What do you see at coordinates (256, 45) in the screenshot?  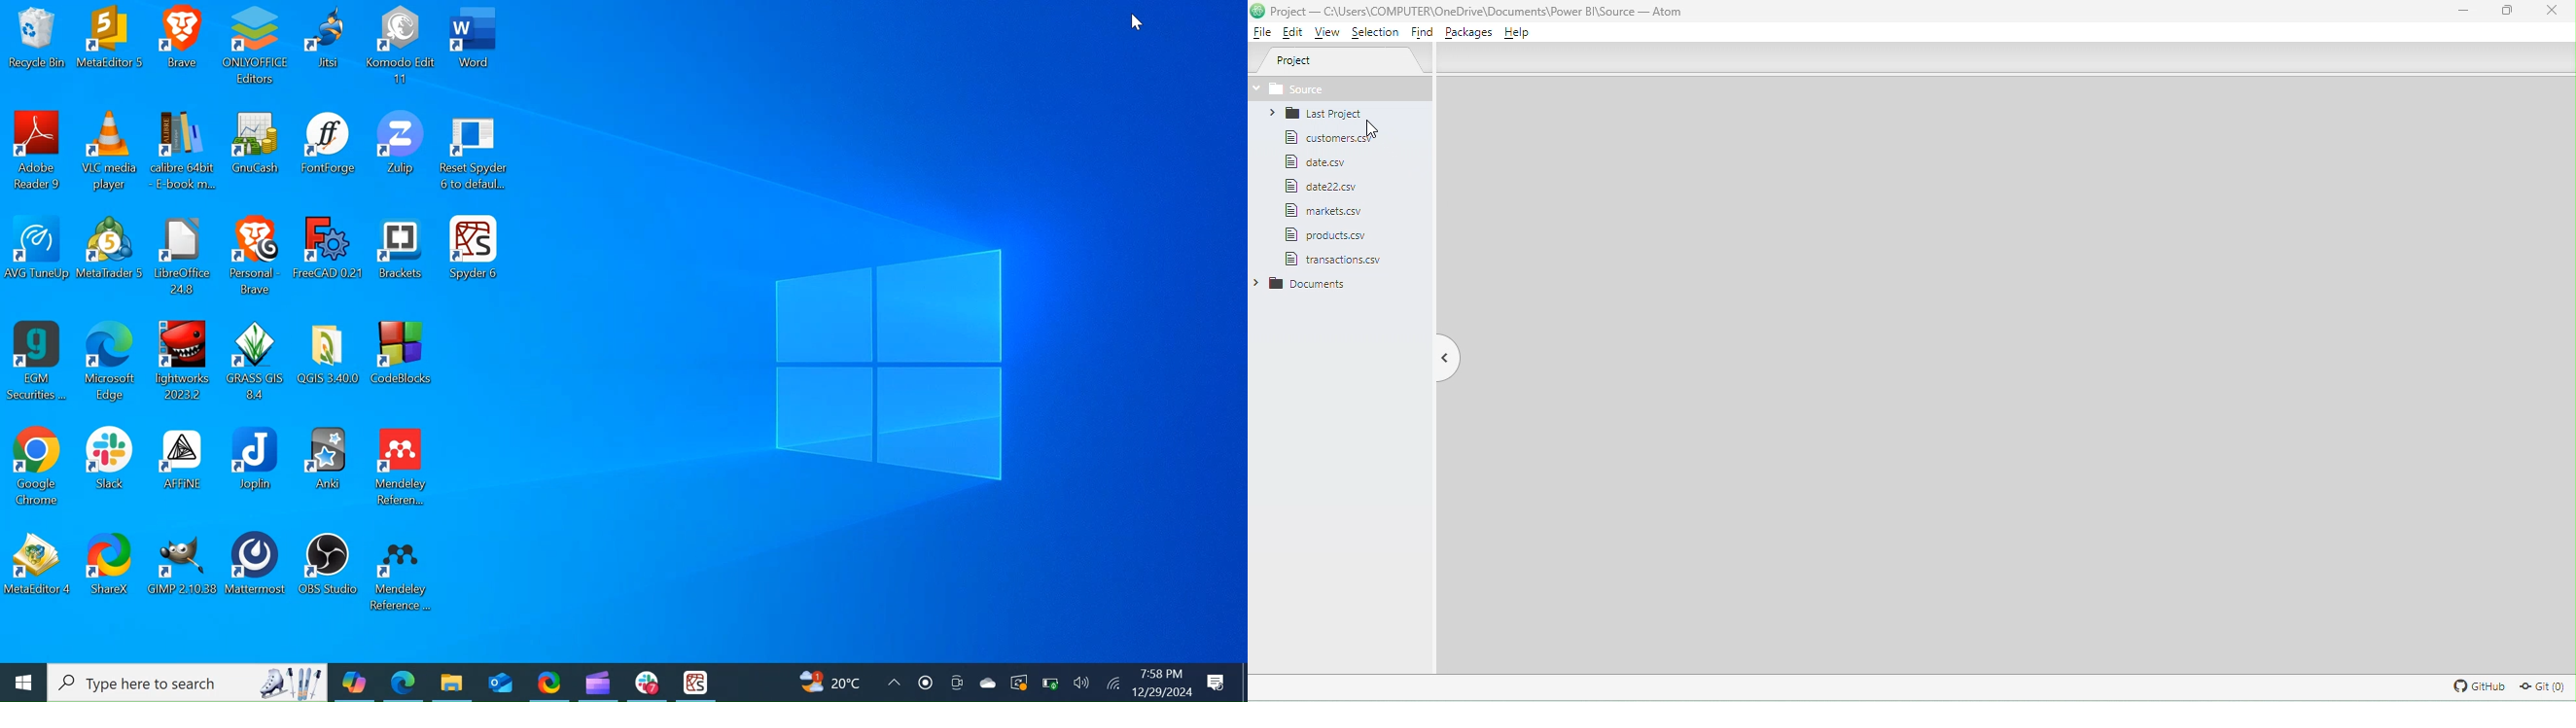 I see `OnlyOffice Editors Desktop icon` at bounding box center [256, 45].